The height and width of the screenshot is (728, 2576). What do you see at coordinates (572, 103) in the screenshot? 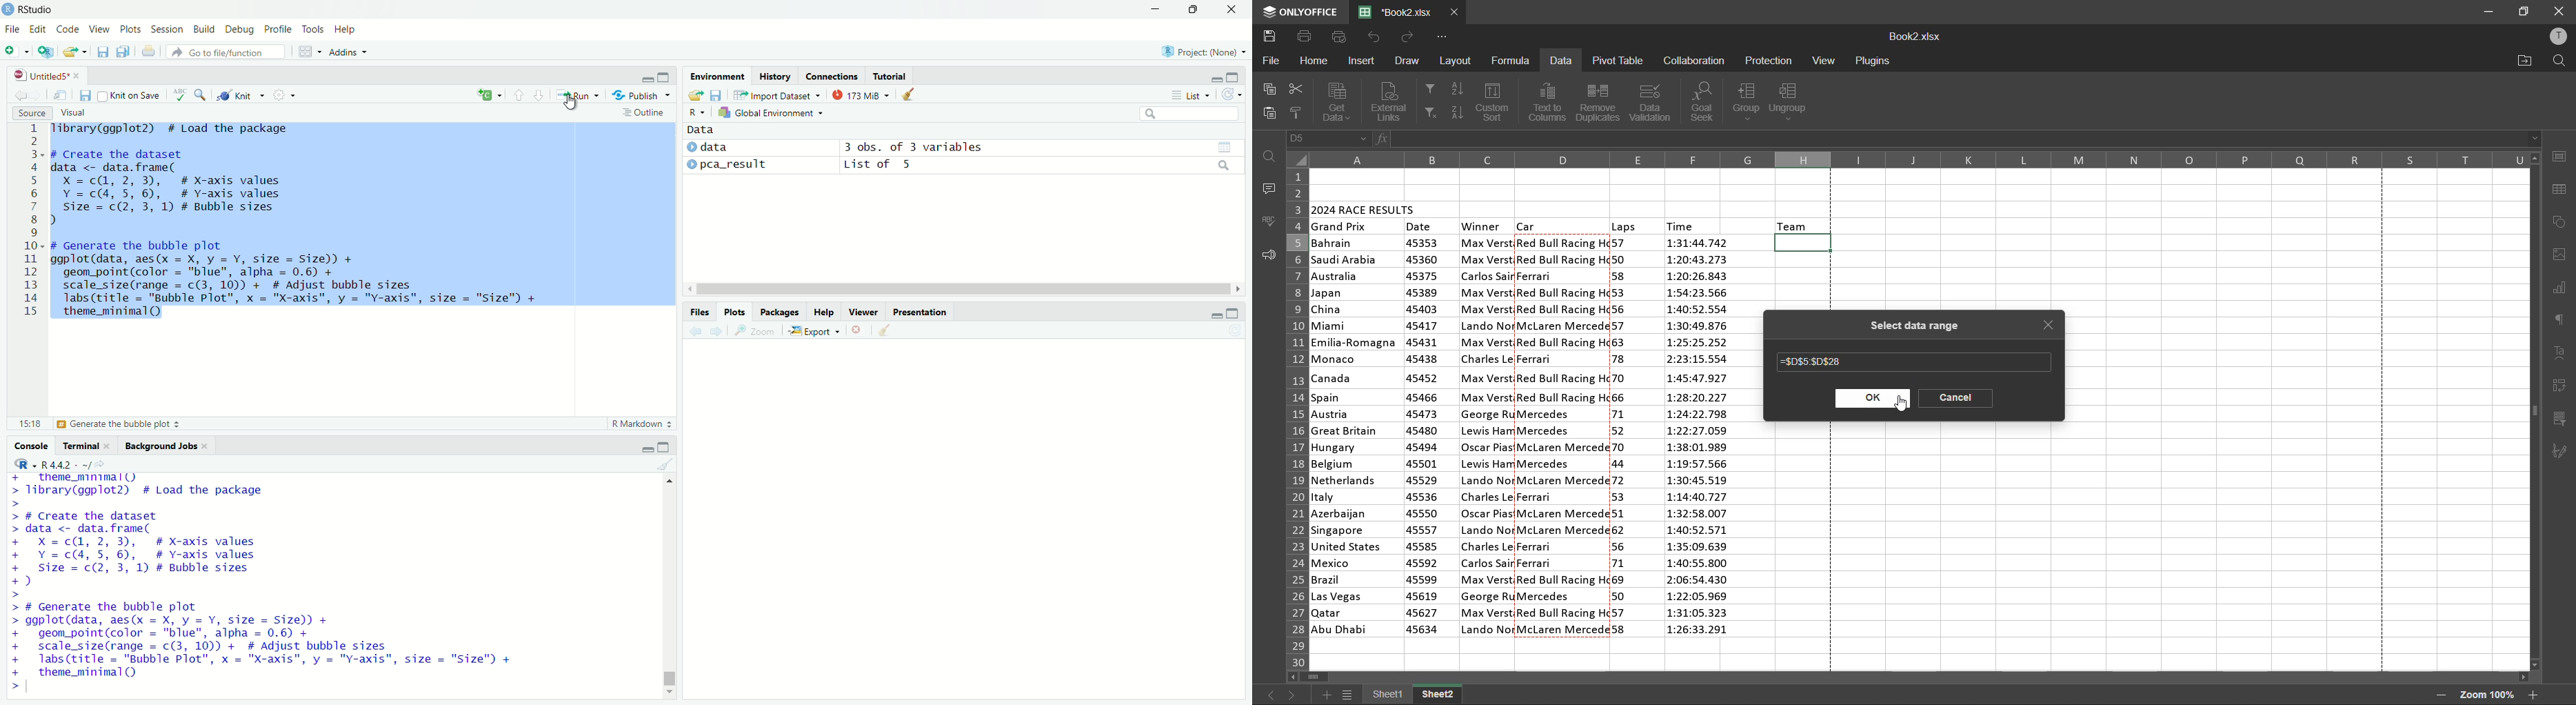
I see `cursor` at bounding box center [572, 103].